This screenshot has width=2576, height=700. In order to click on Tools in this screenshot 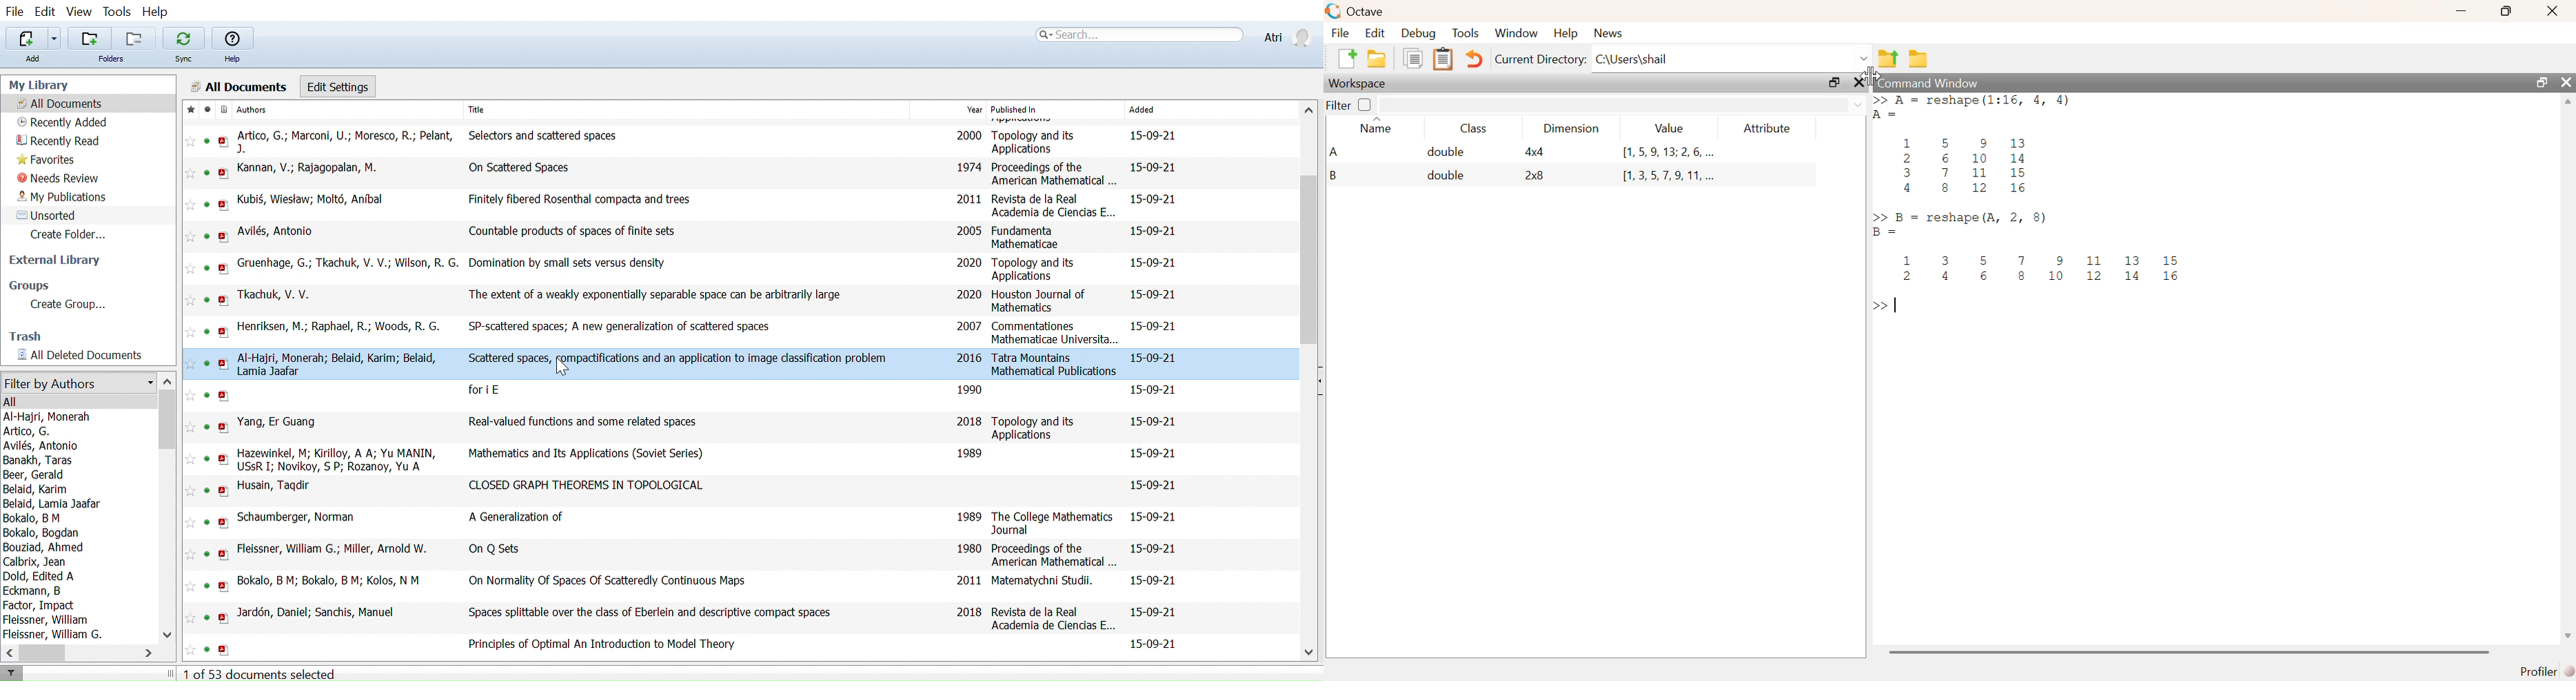, I will do `click(1466, 33)`.